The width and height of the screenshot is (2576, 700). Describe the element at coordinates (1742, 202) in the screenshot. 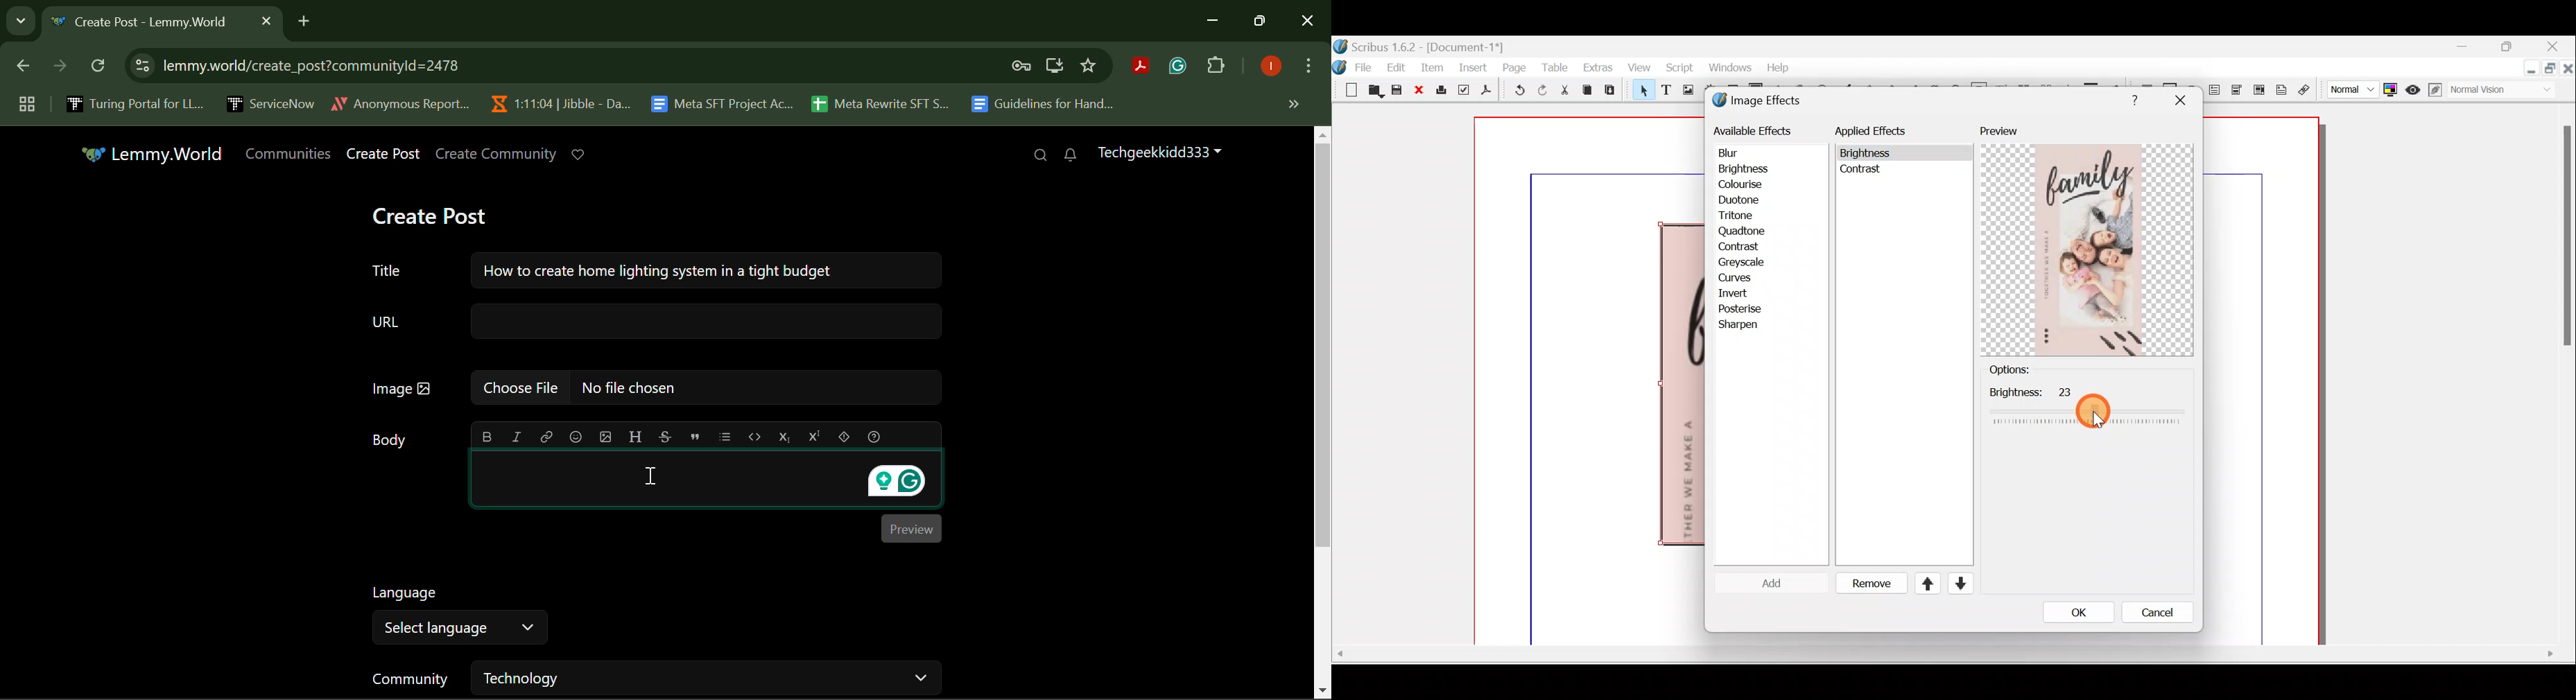

I see `Duotone` at that location.